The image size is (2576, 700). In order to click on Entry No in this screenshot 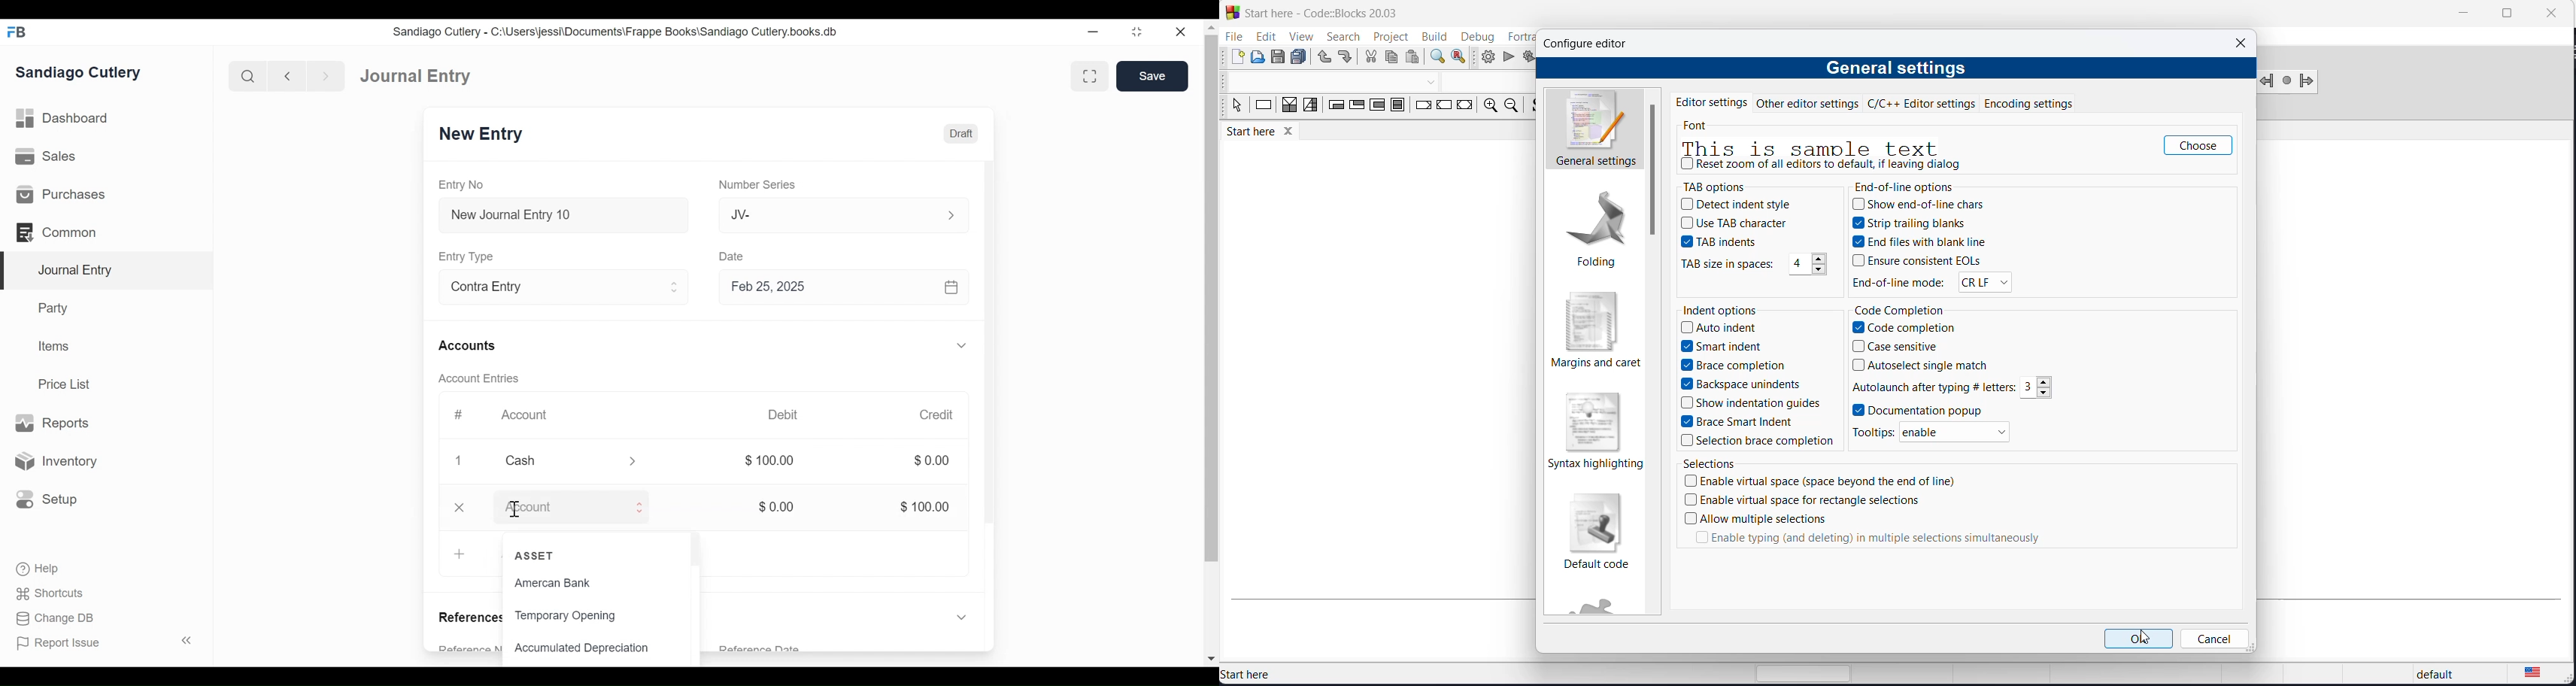, I will do `click(464, 184)`.